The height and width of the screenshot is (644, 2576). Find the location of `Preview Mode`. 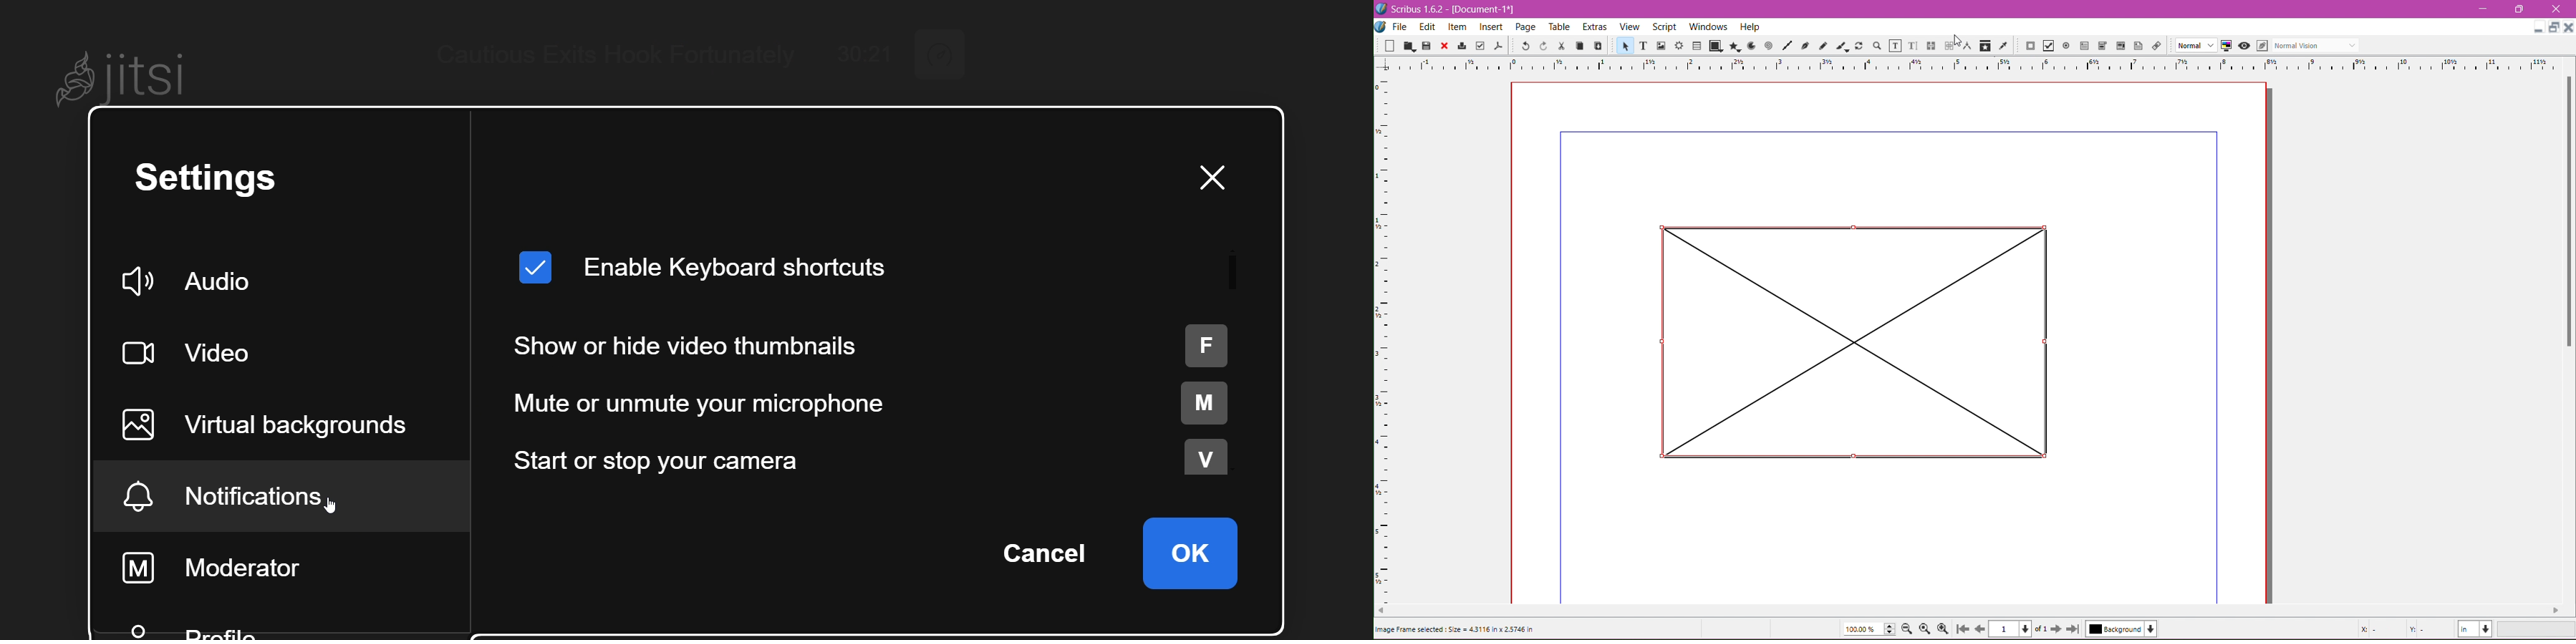

Preview Mode is located at coordinates (2244, 46).